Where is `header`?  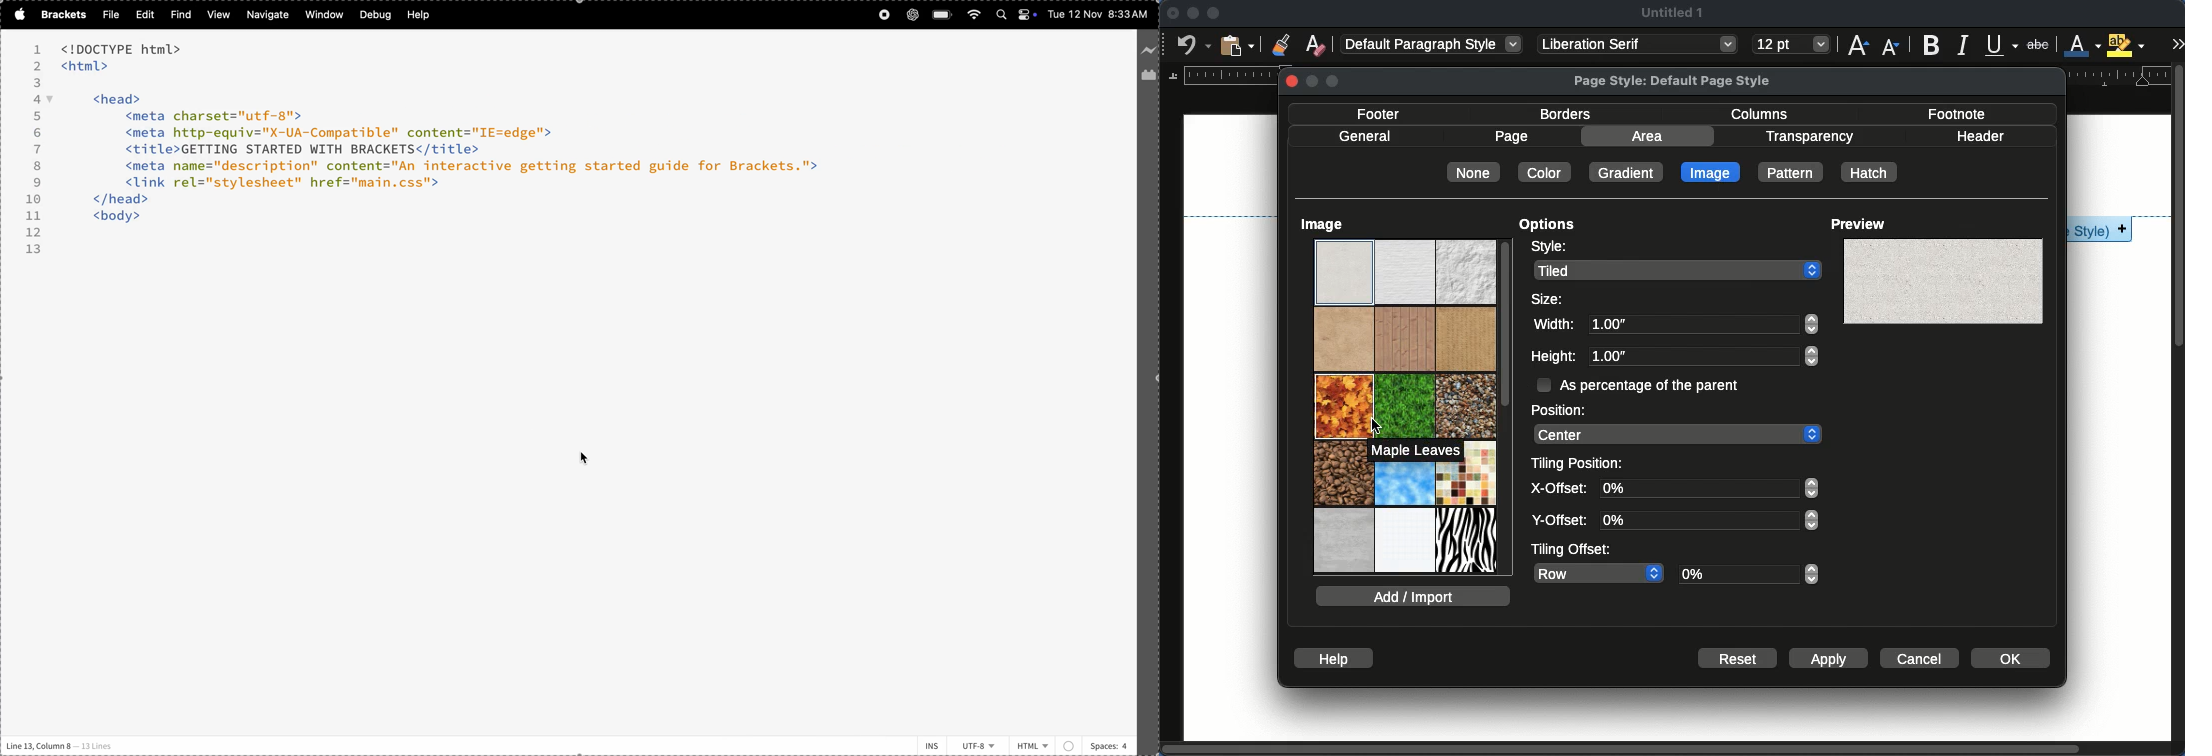 header is located at coordinates (1980, 136).